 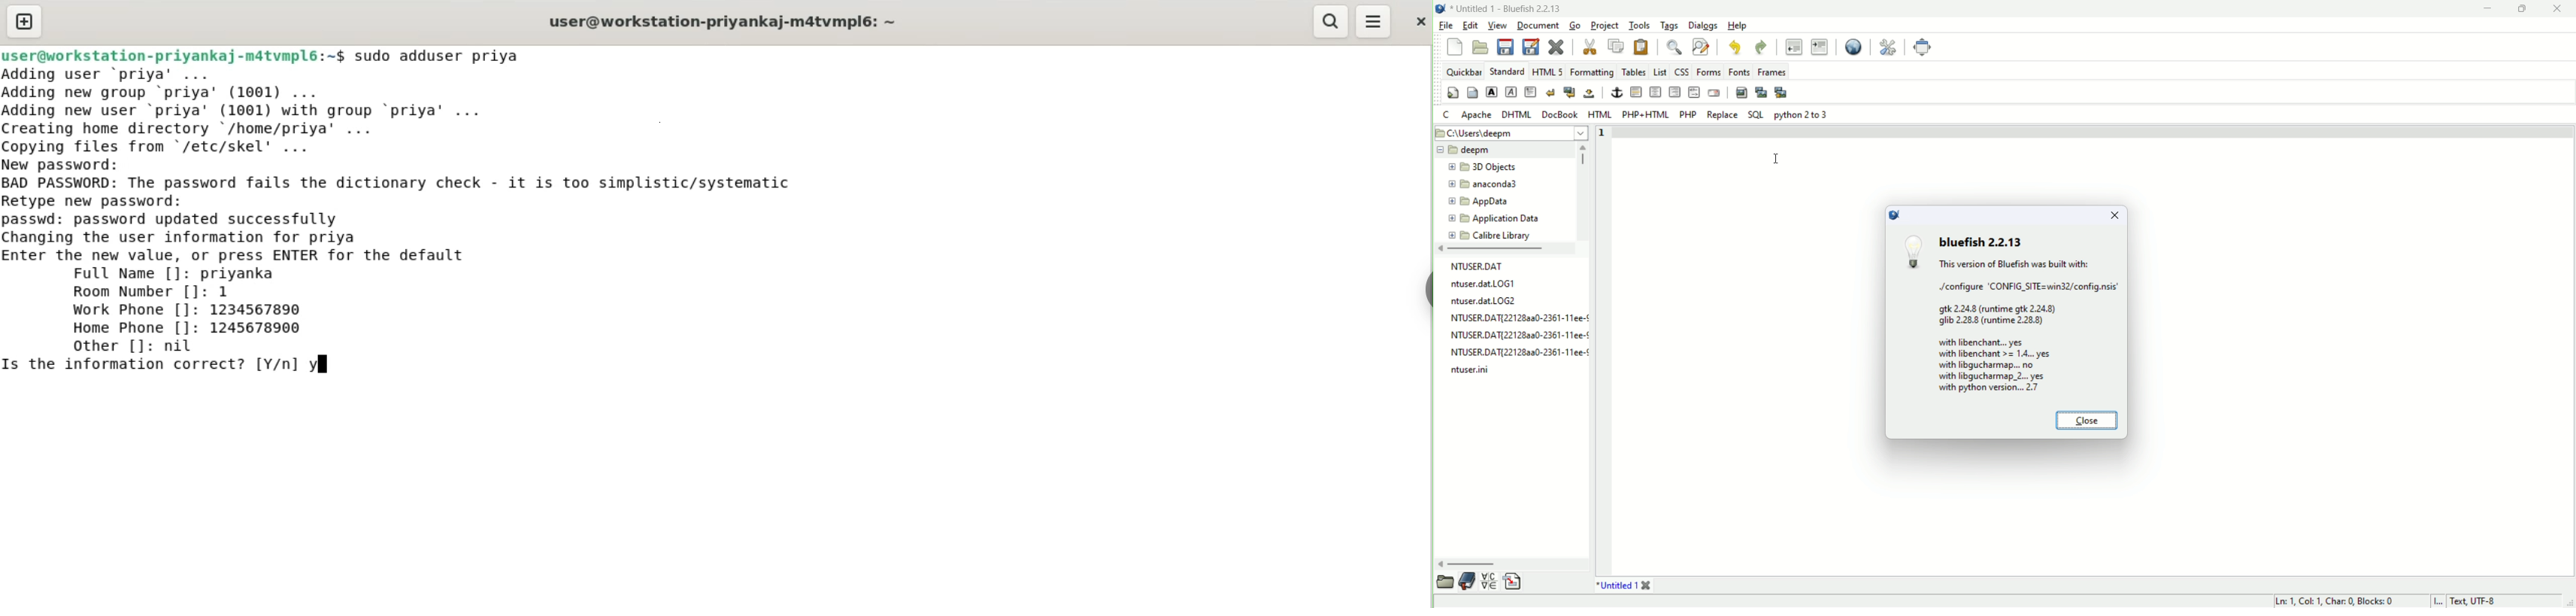 What do you see at coordinates (72, 164) in the screenshot?
I see `new password` at bounding box center [72, 164].